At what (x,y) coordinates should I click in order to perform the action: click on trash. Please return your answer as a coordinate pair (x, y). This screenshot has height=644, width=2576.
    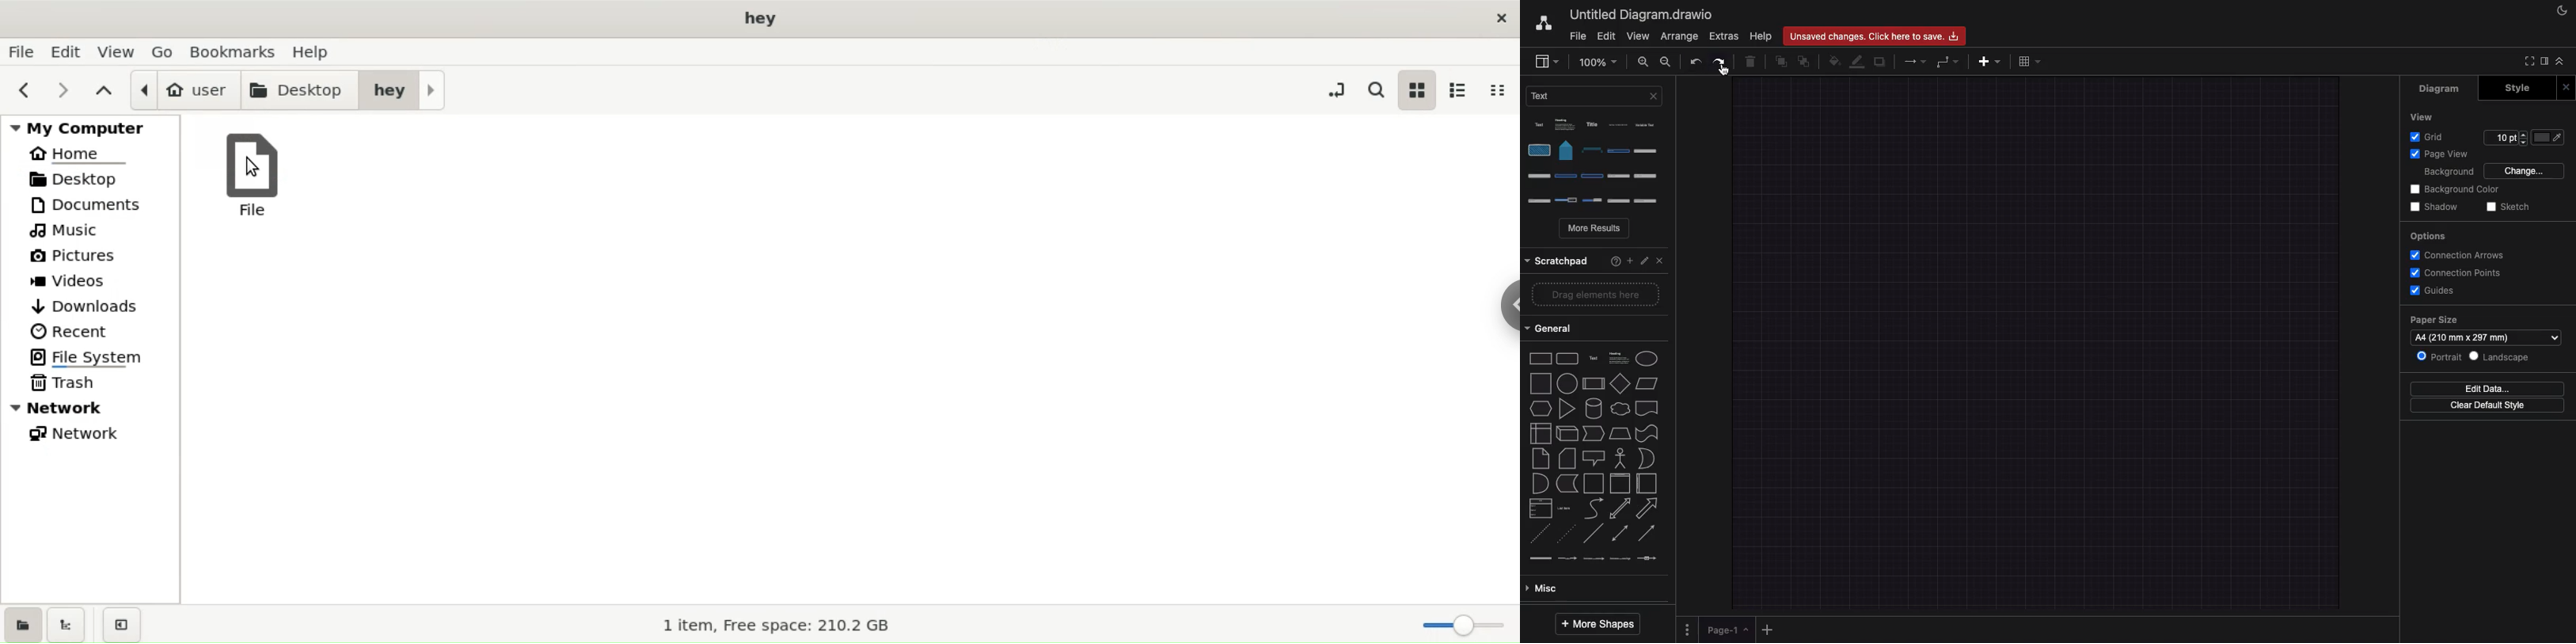
    Looking at the image, I should click on (91, 384).